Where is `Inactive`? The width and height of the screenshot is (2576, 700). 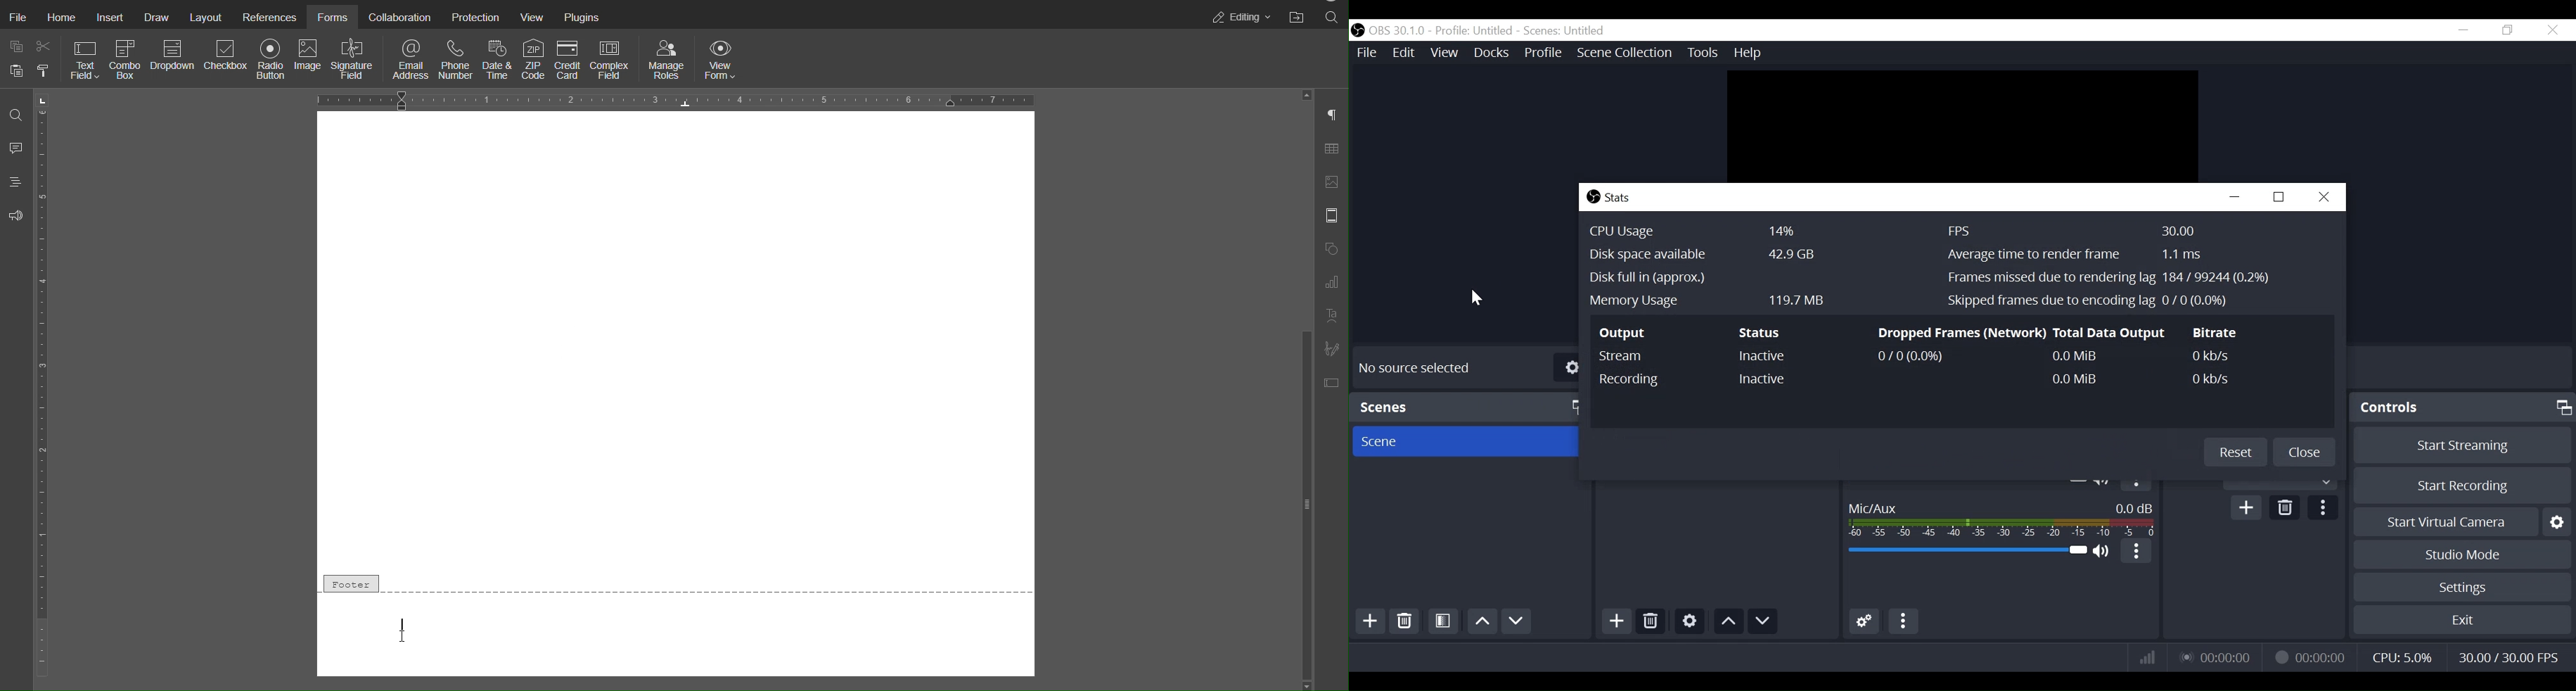 Inactive is located at coordinates (1762, 380).